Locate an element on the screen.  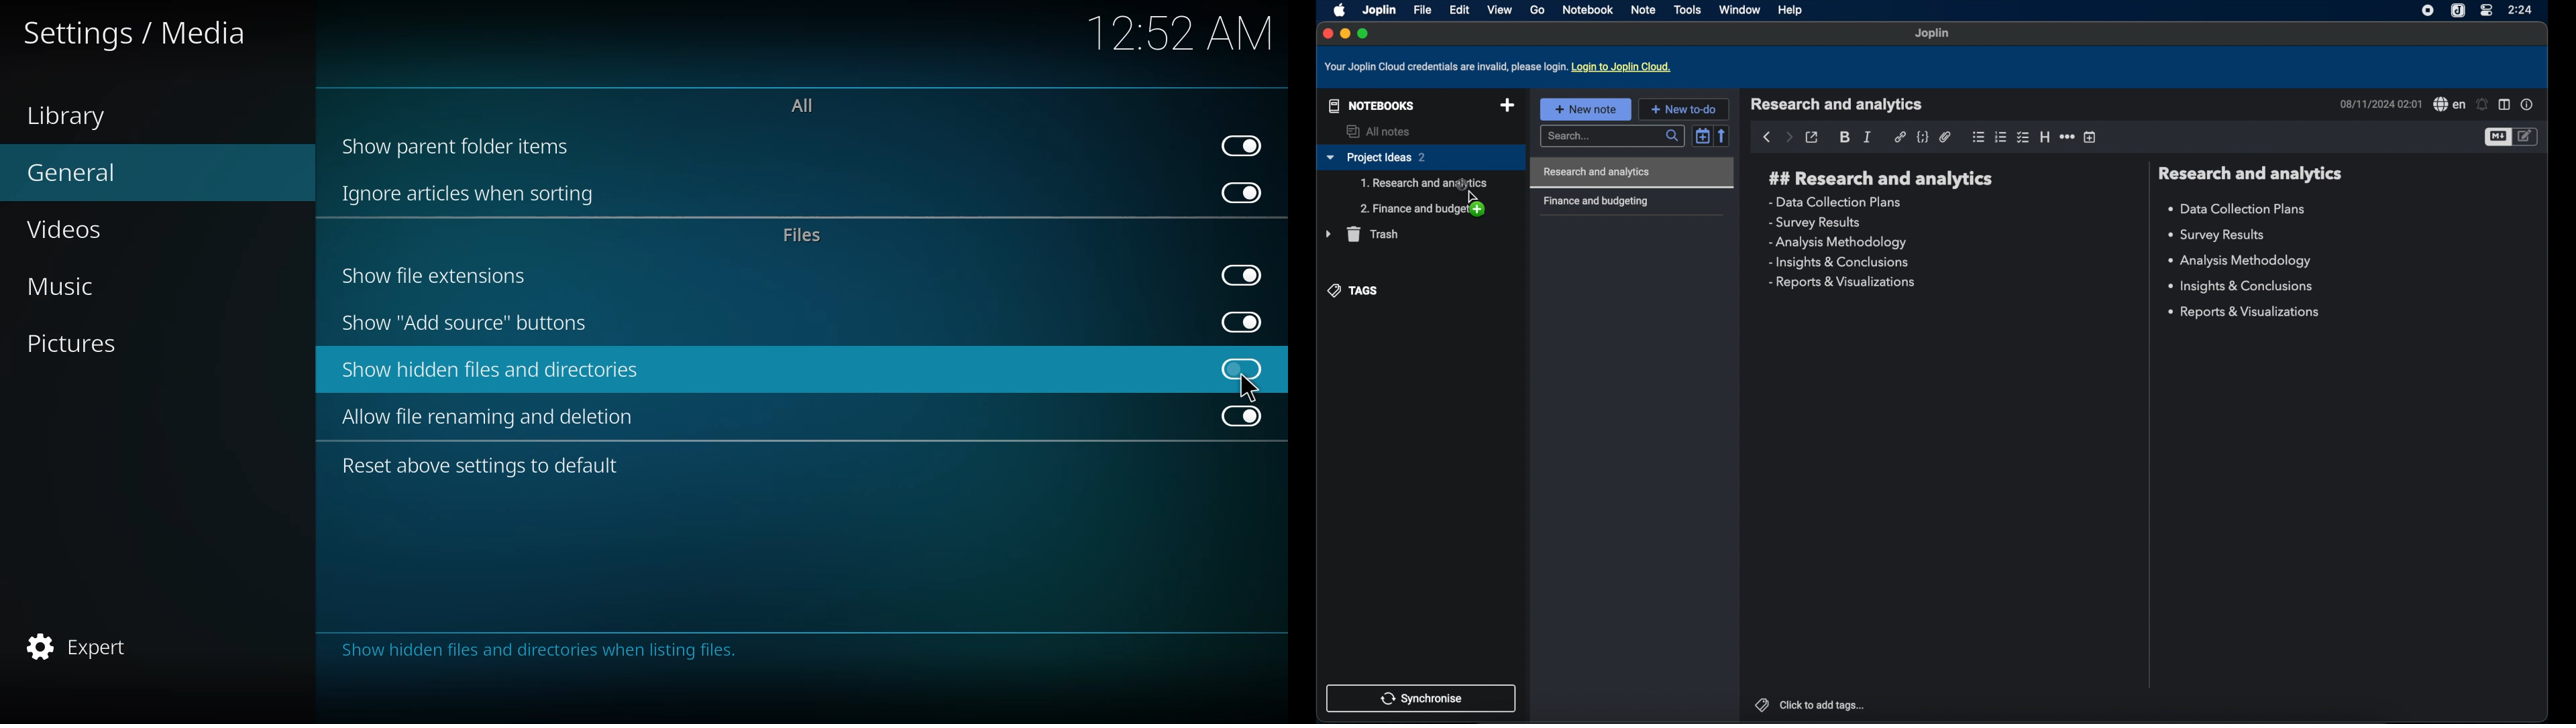
toggle editor layout is located at coordinates (2504, 105).